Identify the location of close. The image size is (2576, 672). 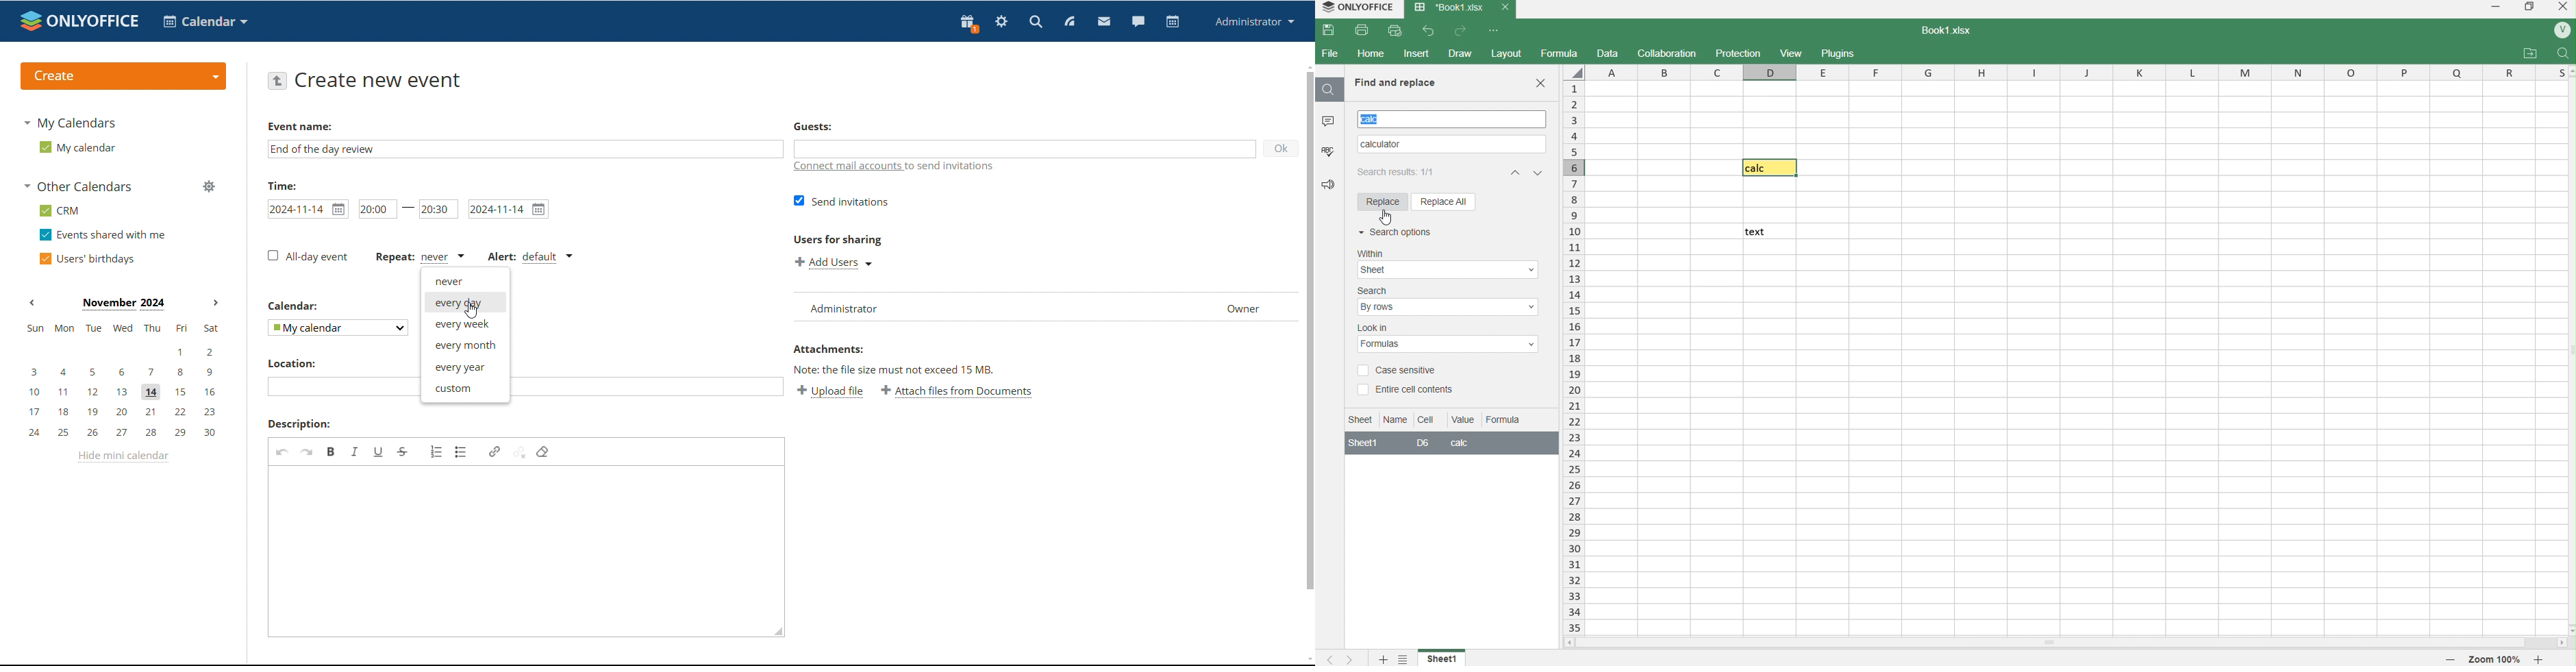
(2561, 9).